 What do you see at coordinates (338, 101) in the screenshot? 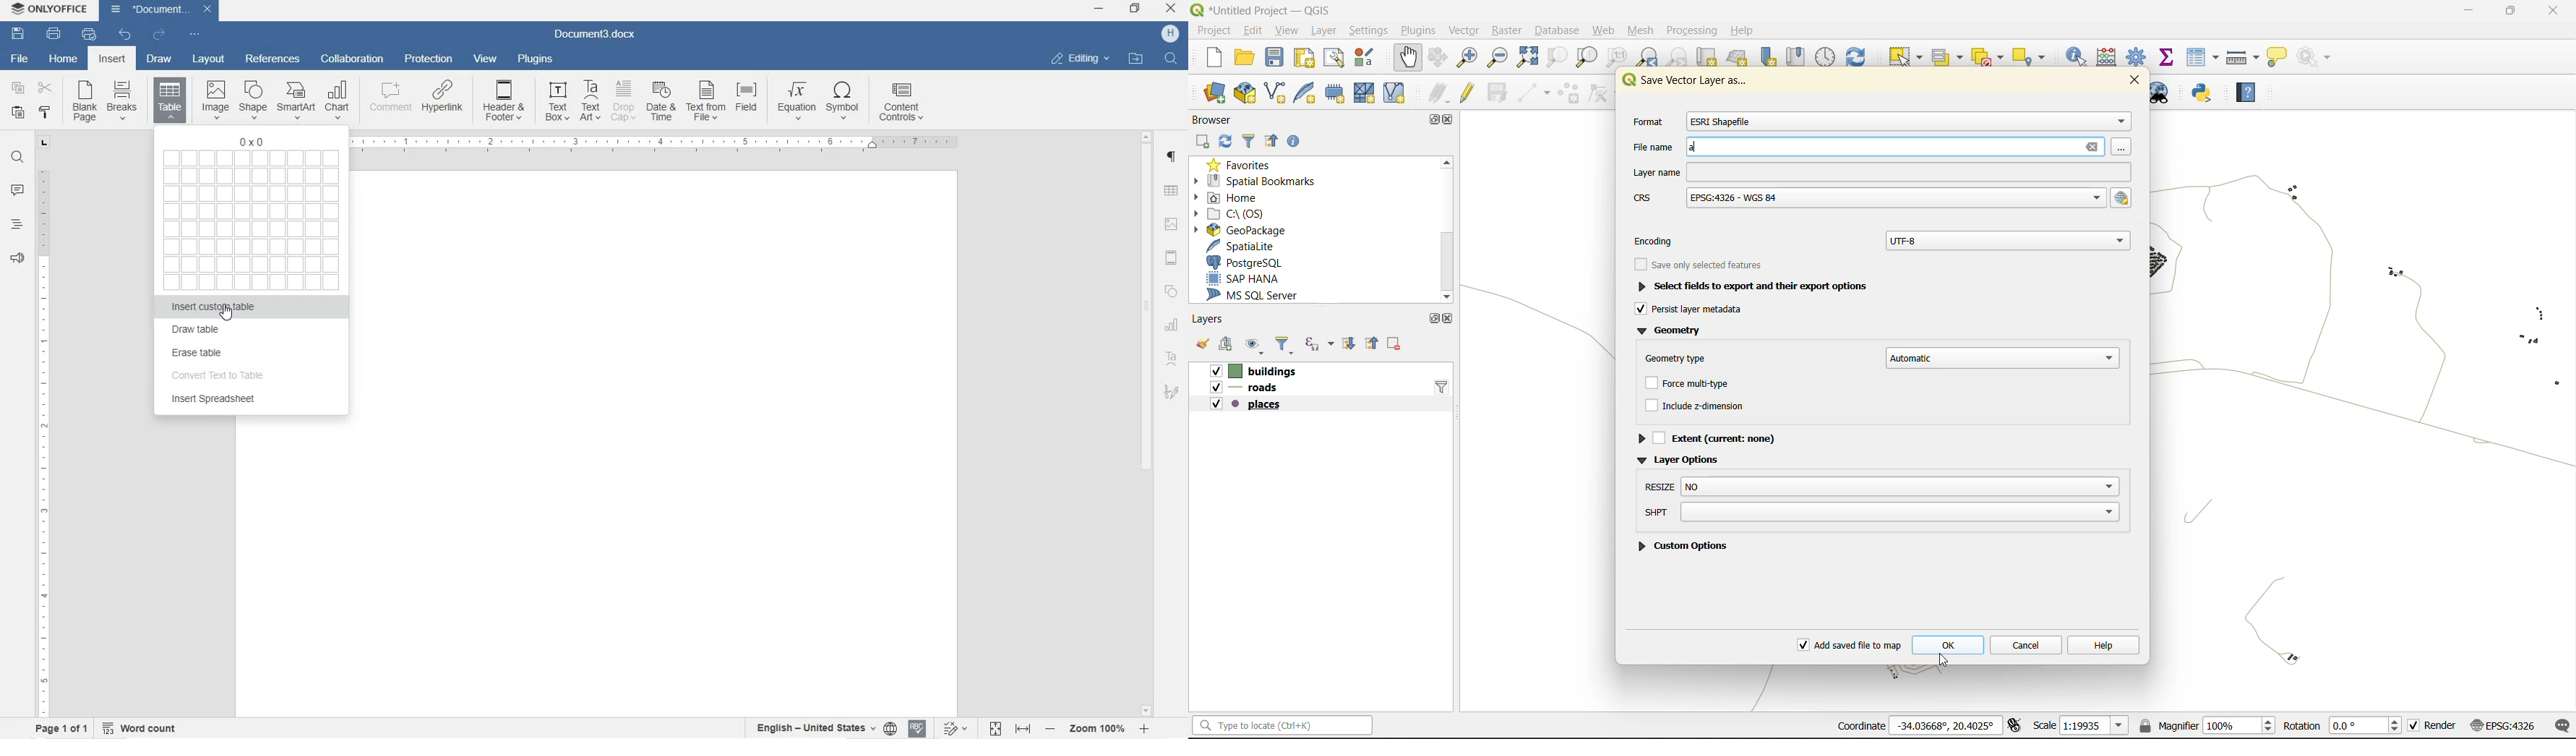
I see `chart` at bounding box center [338, 101].